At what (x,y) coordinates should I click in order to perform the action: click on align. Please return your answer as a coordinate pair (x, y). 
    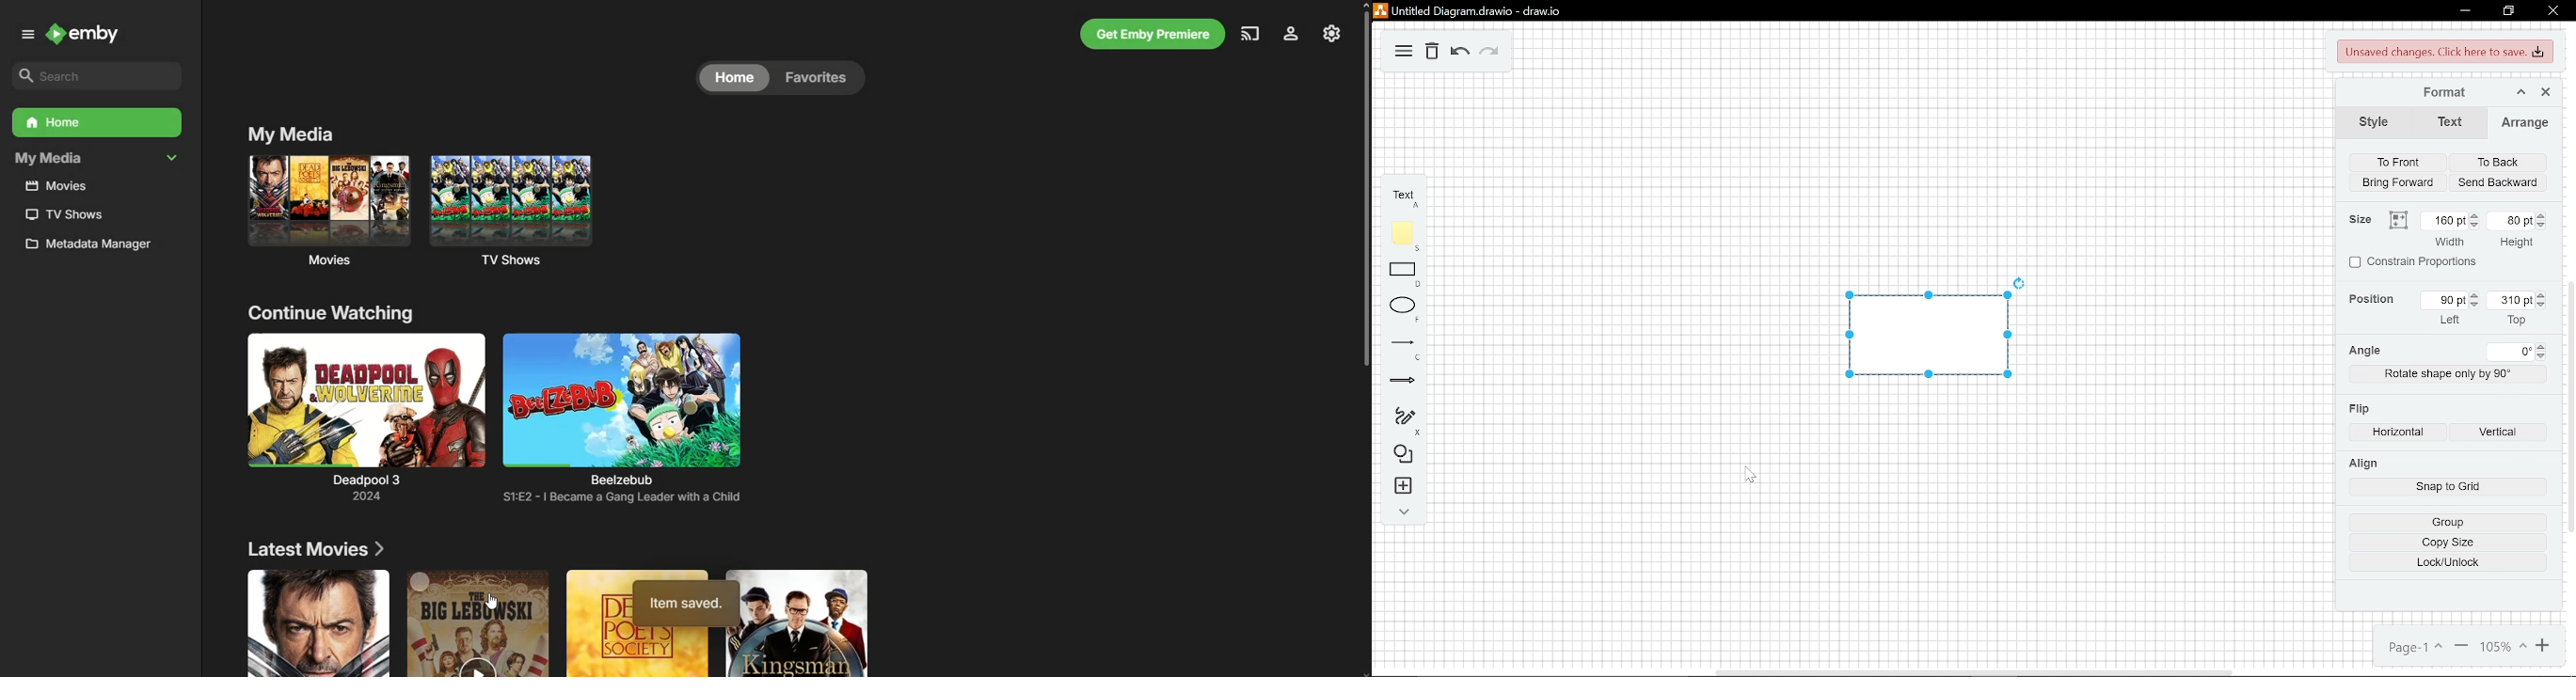
    Looking at the image, I should click on (2362, 463).